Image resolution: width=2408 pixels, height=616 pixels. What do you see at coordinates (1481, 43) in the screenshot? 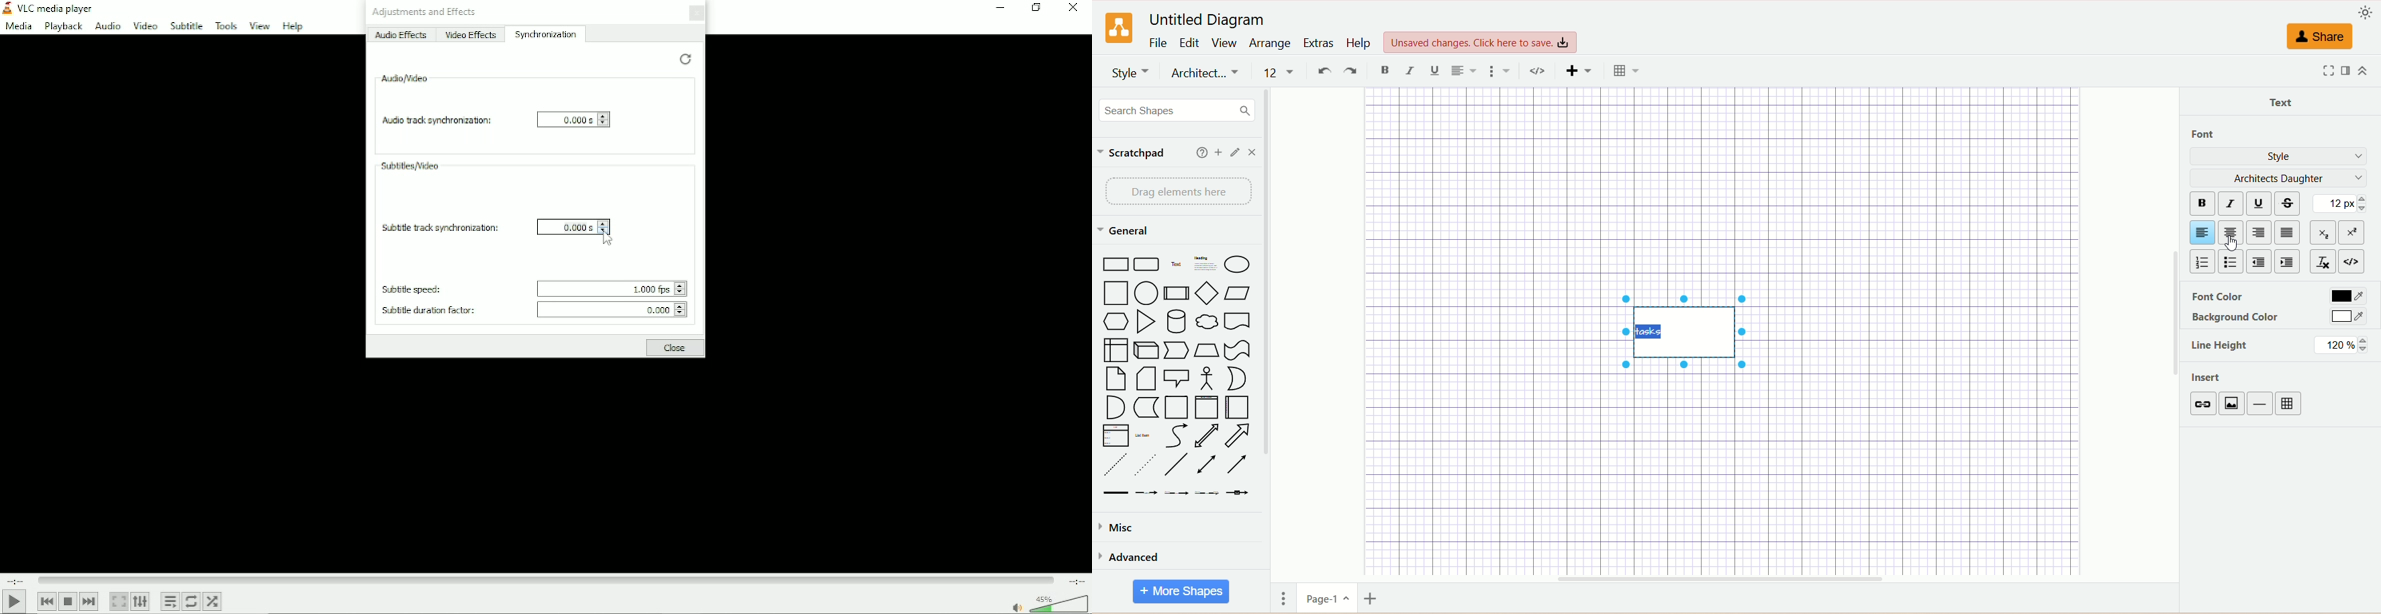
I see `Unsaved Changes. Click here to save.` at bounding box center [1481, 43].